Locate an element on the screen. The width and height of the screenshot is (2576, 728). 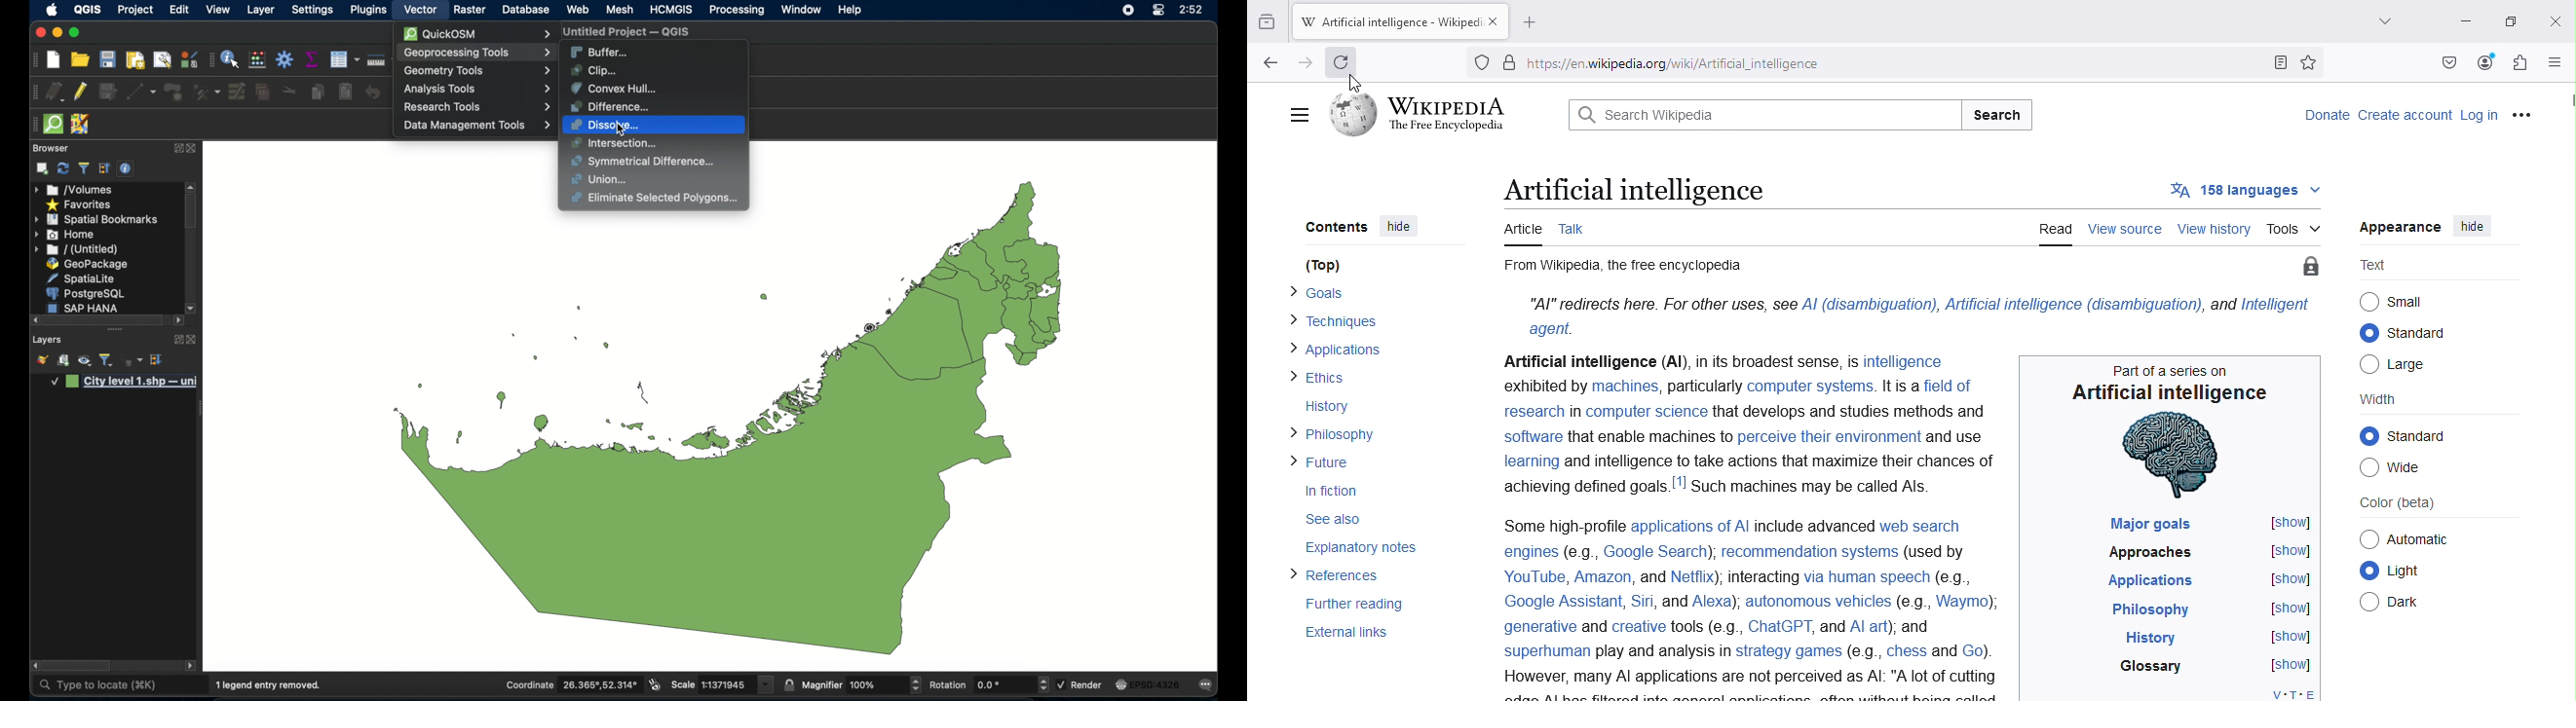
volumes is located at coordinates (74, 189).